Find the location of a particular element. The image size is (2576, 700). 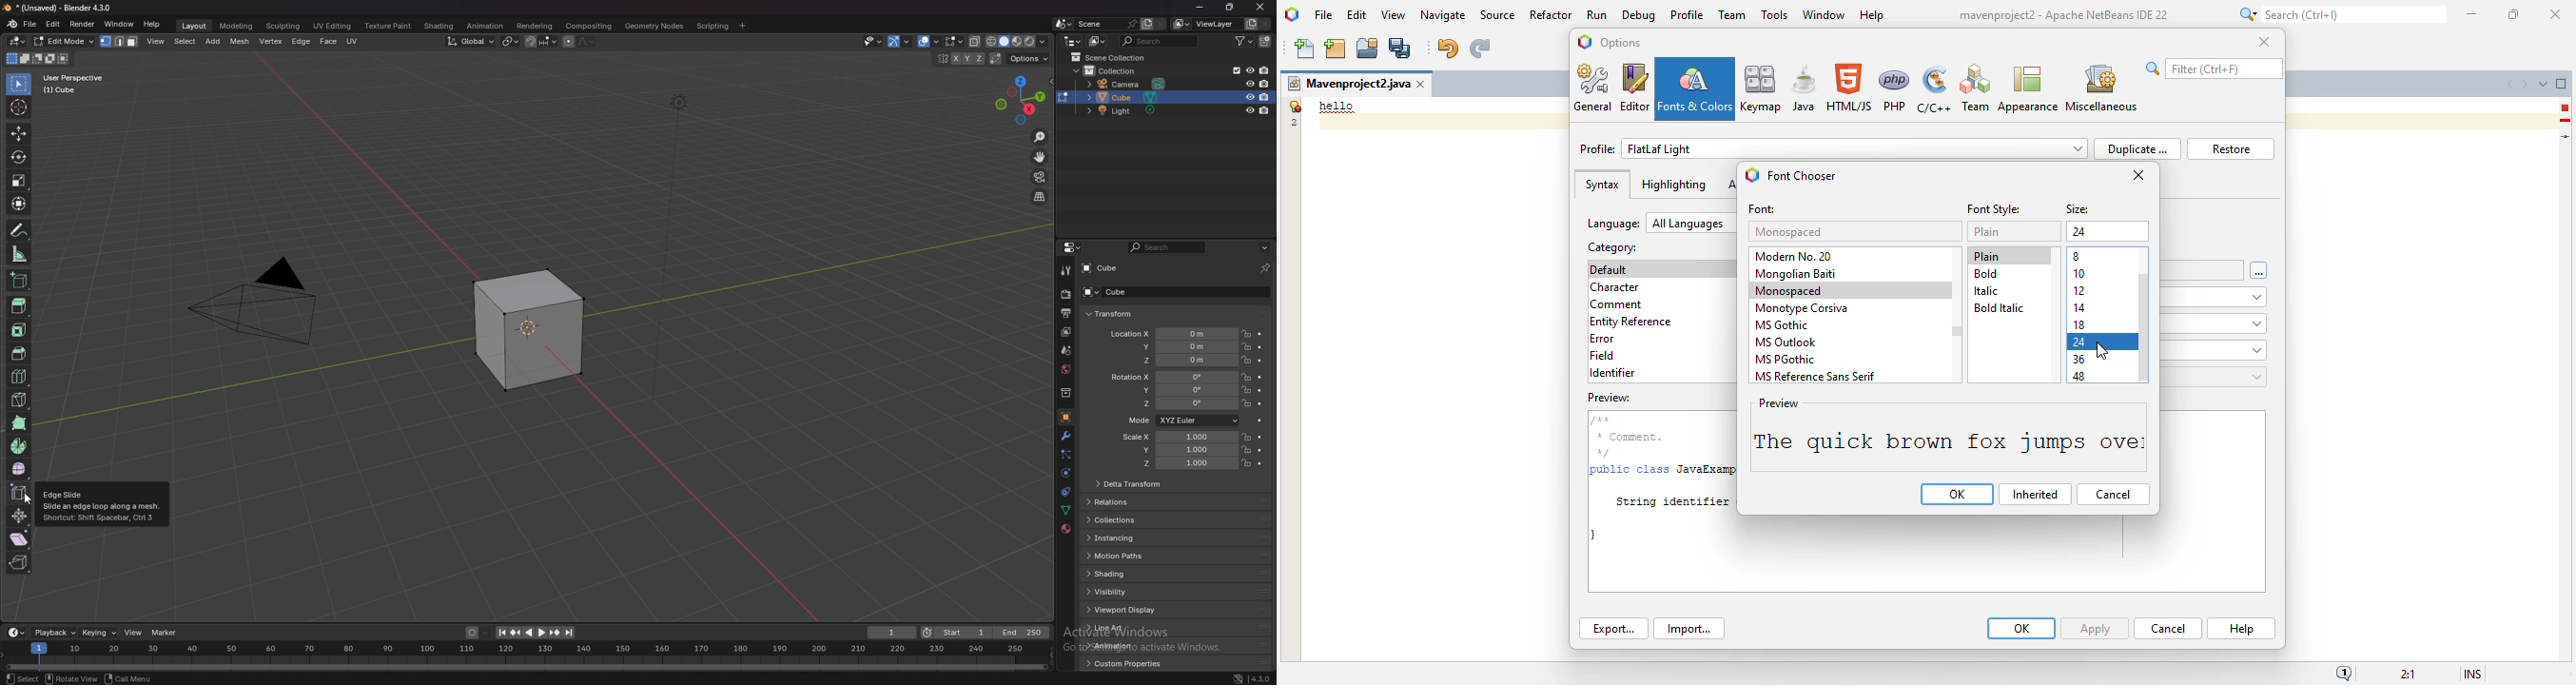

perspective/orthographic projection is located at coordinates (1041, 197).